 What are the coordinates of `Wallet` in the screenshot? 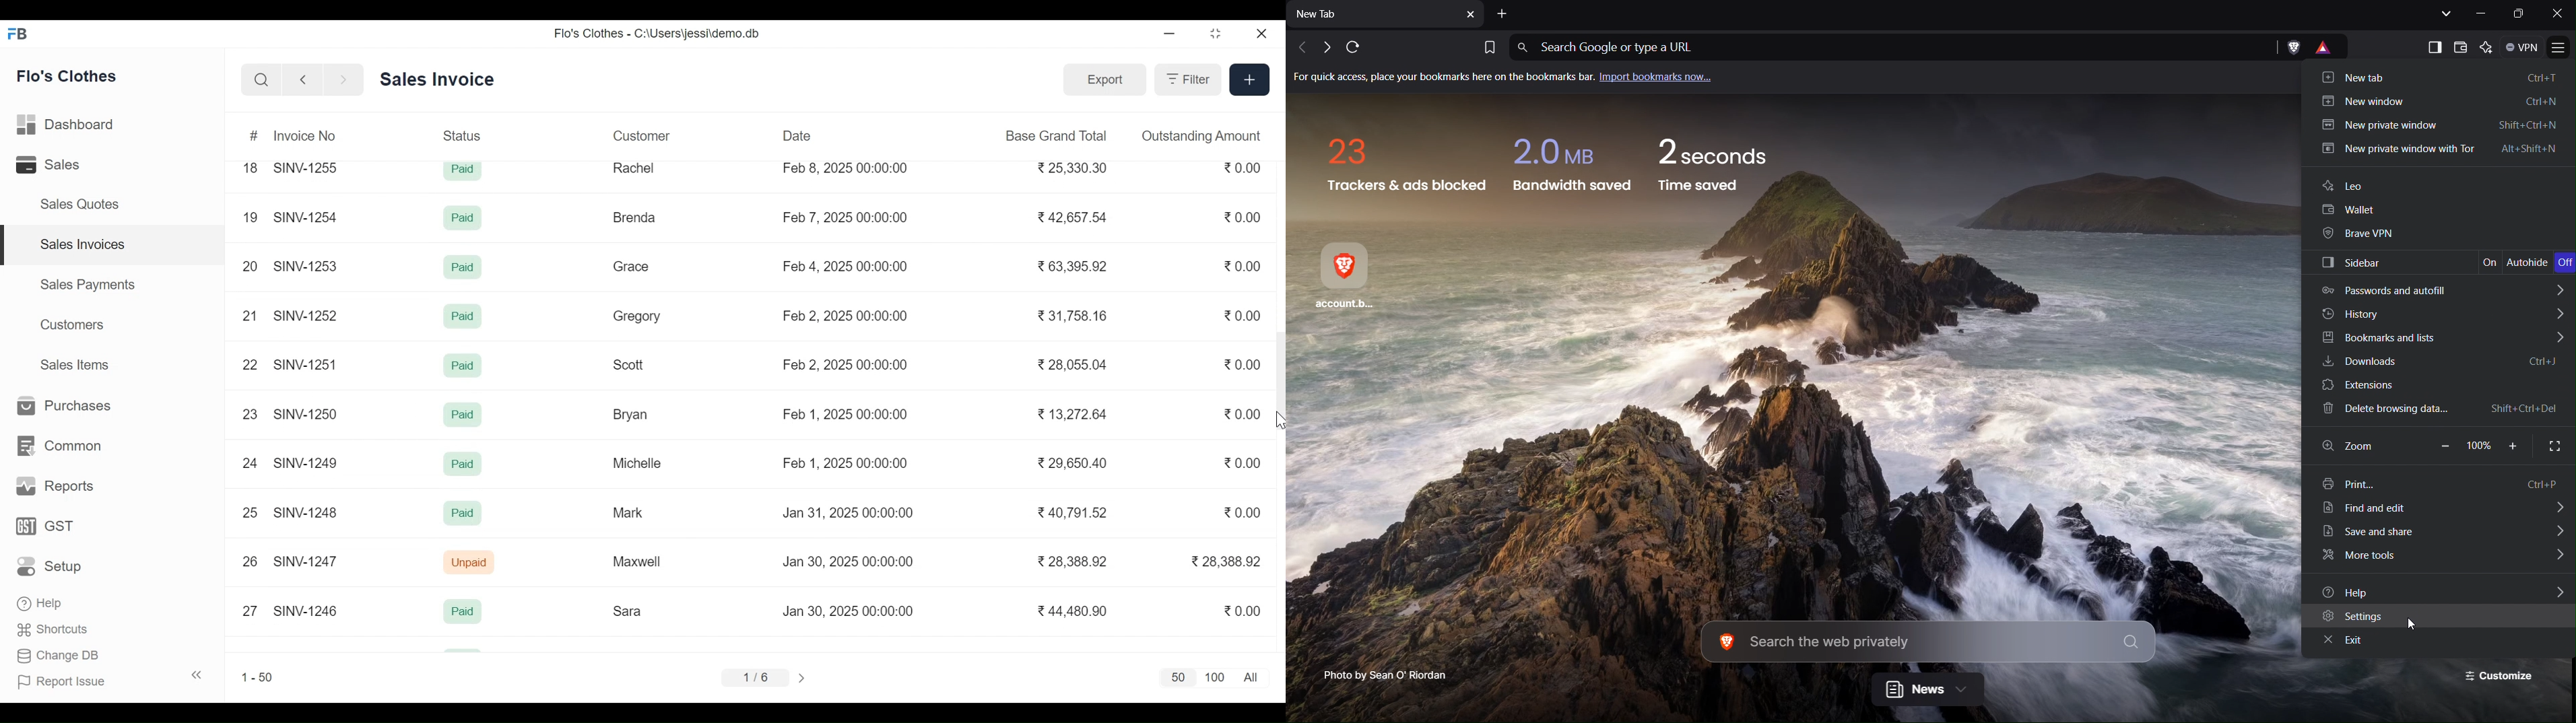 It's located at (2439, 212).